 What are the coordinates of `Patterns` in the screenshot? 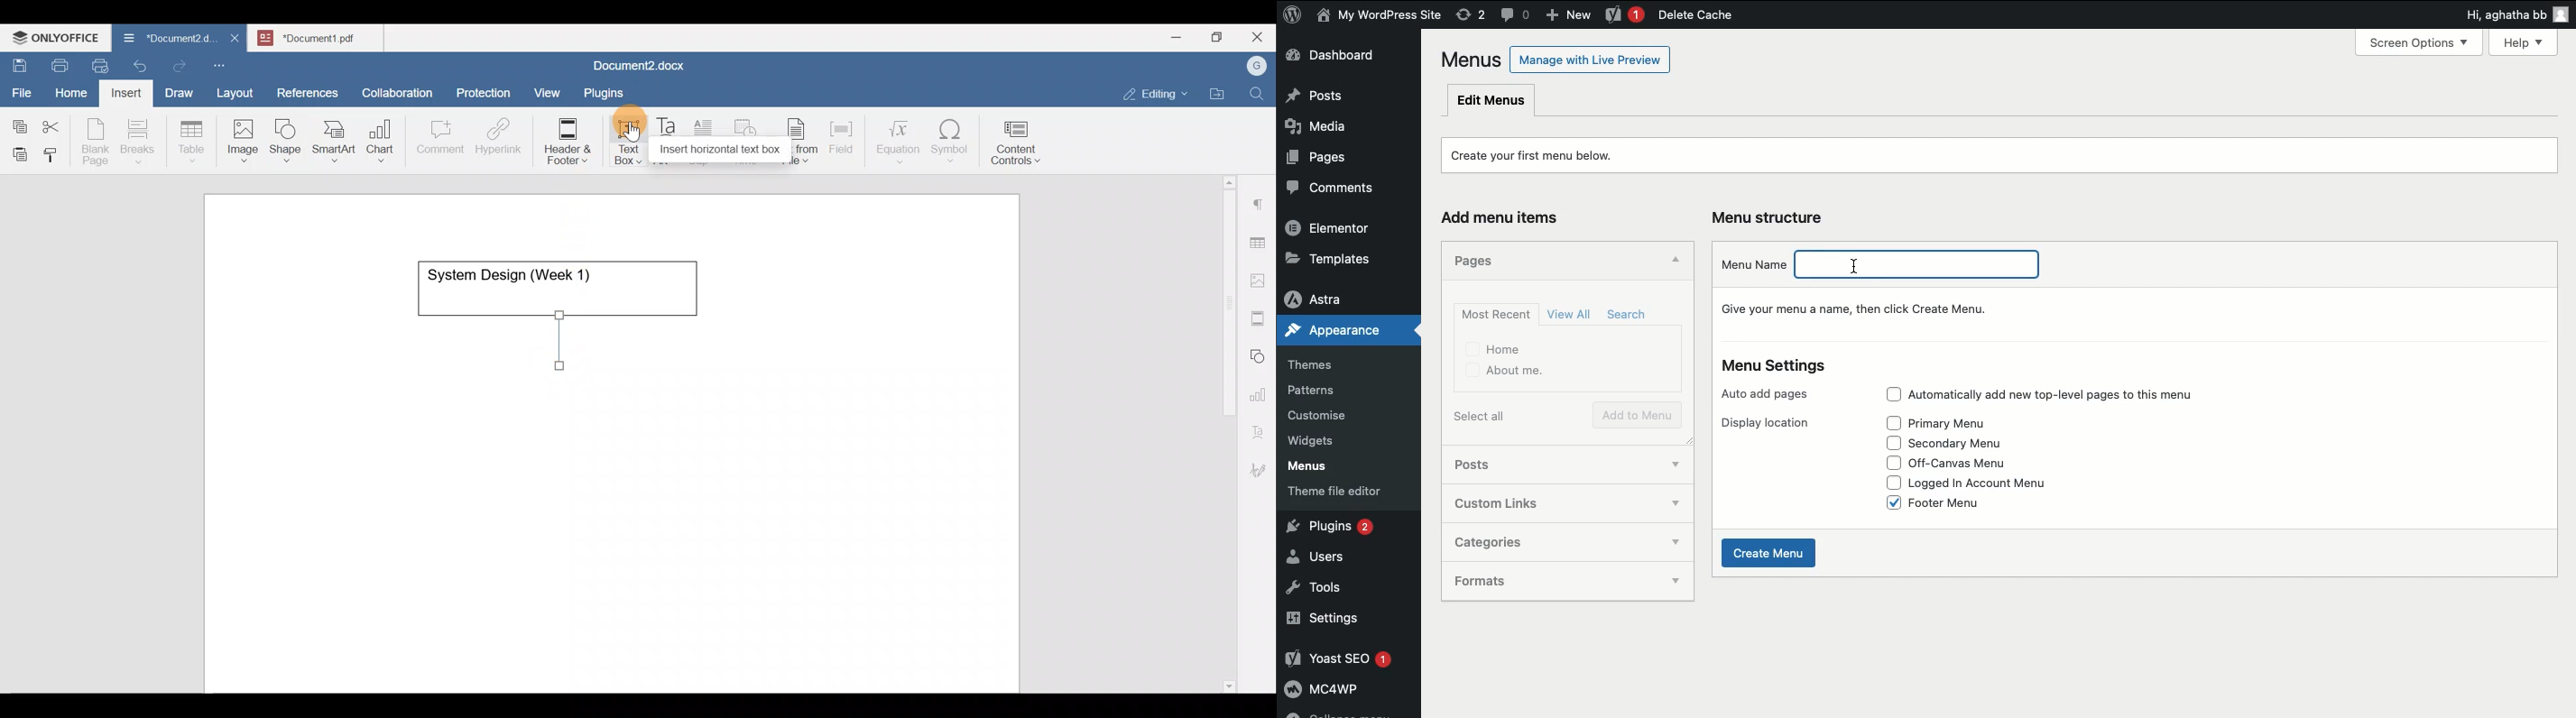 It's located at (1325, 387).